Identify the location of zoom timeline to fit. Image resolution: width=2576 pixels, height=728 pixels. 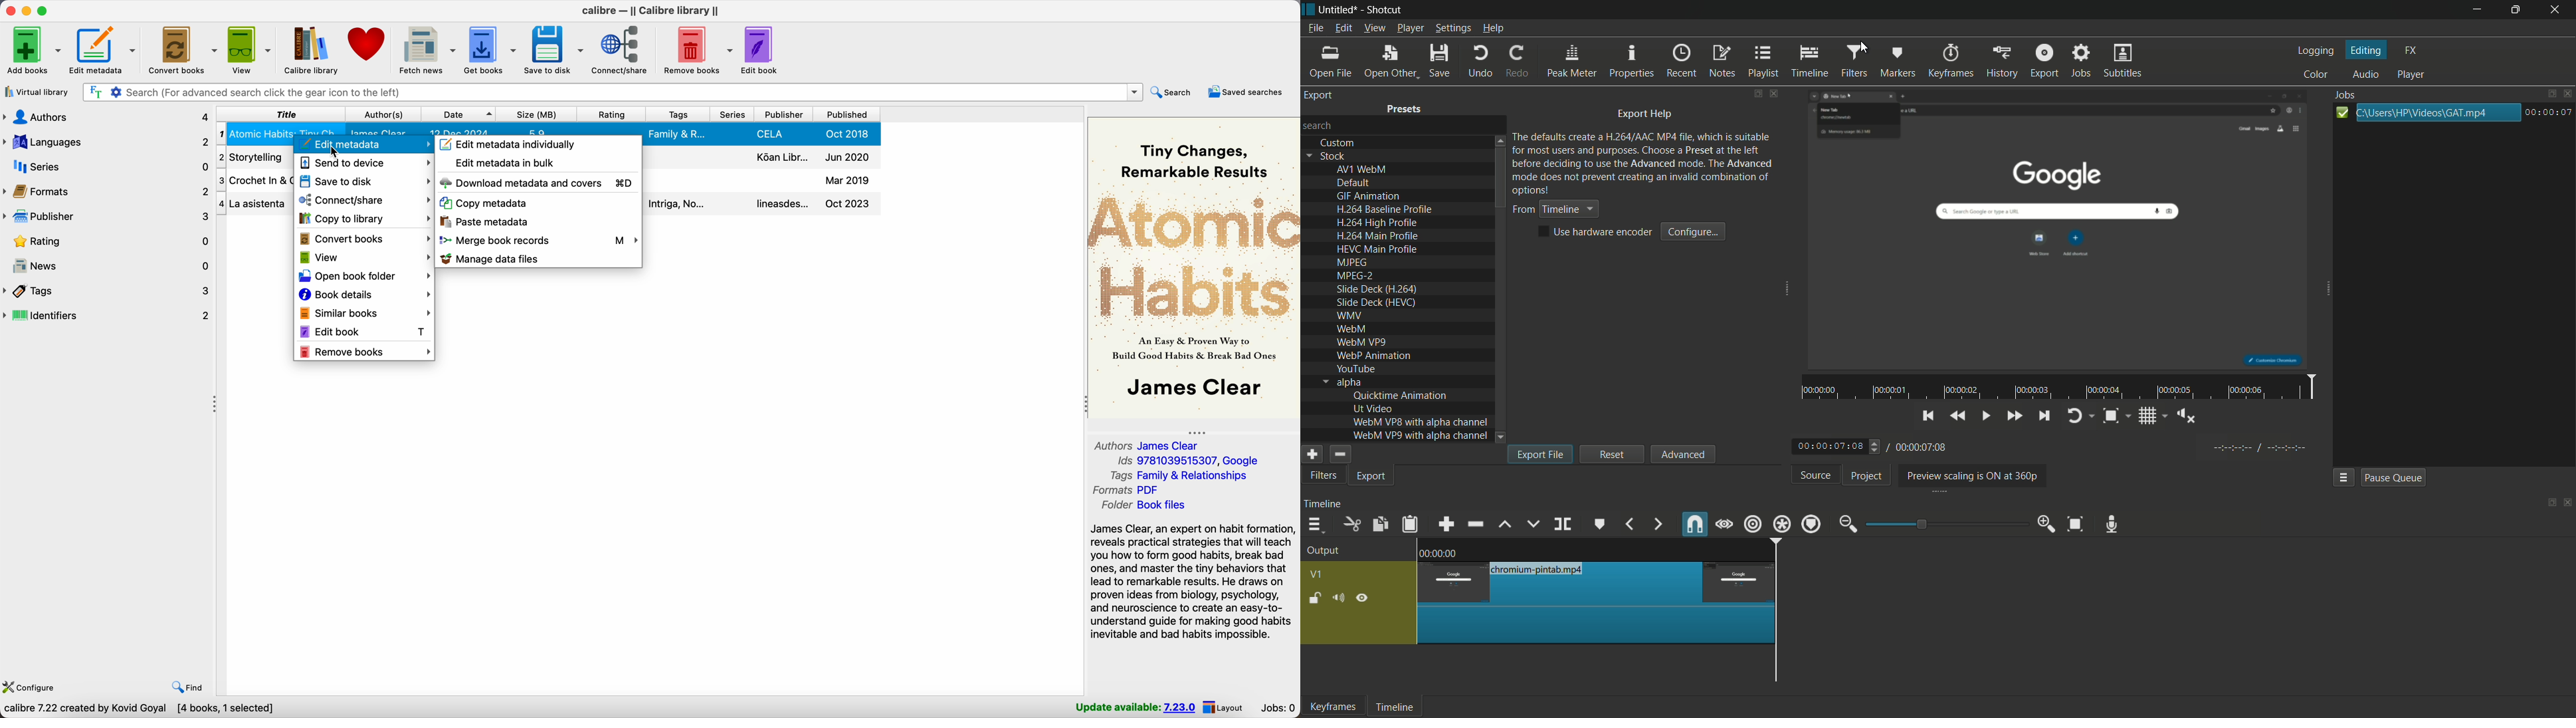
(2078, 523).